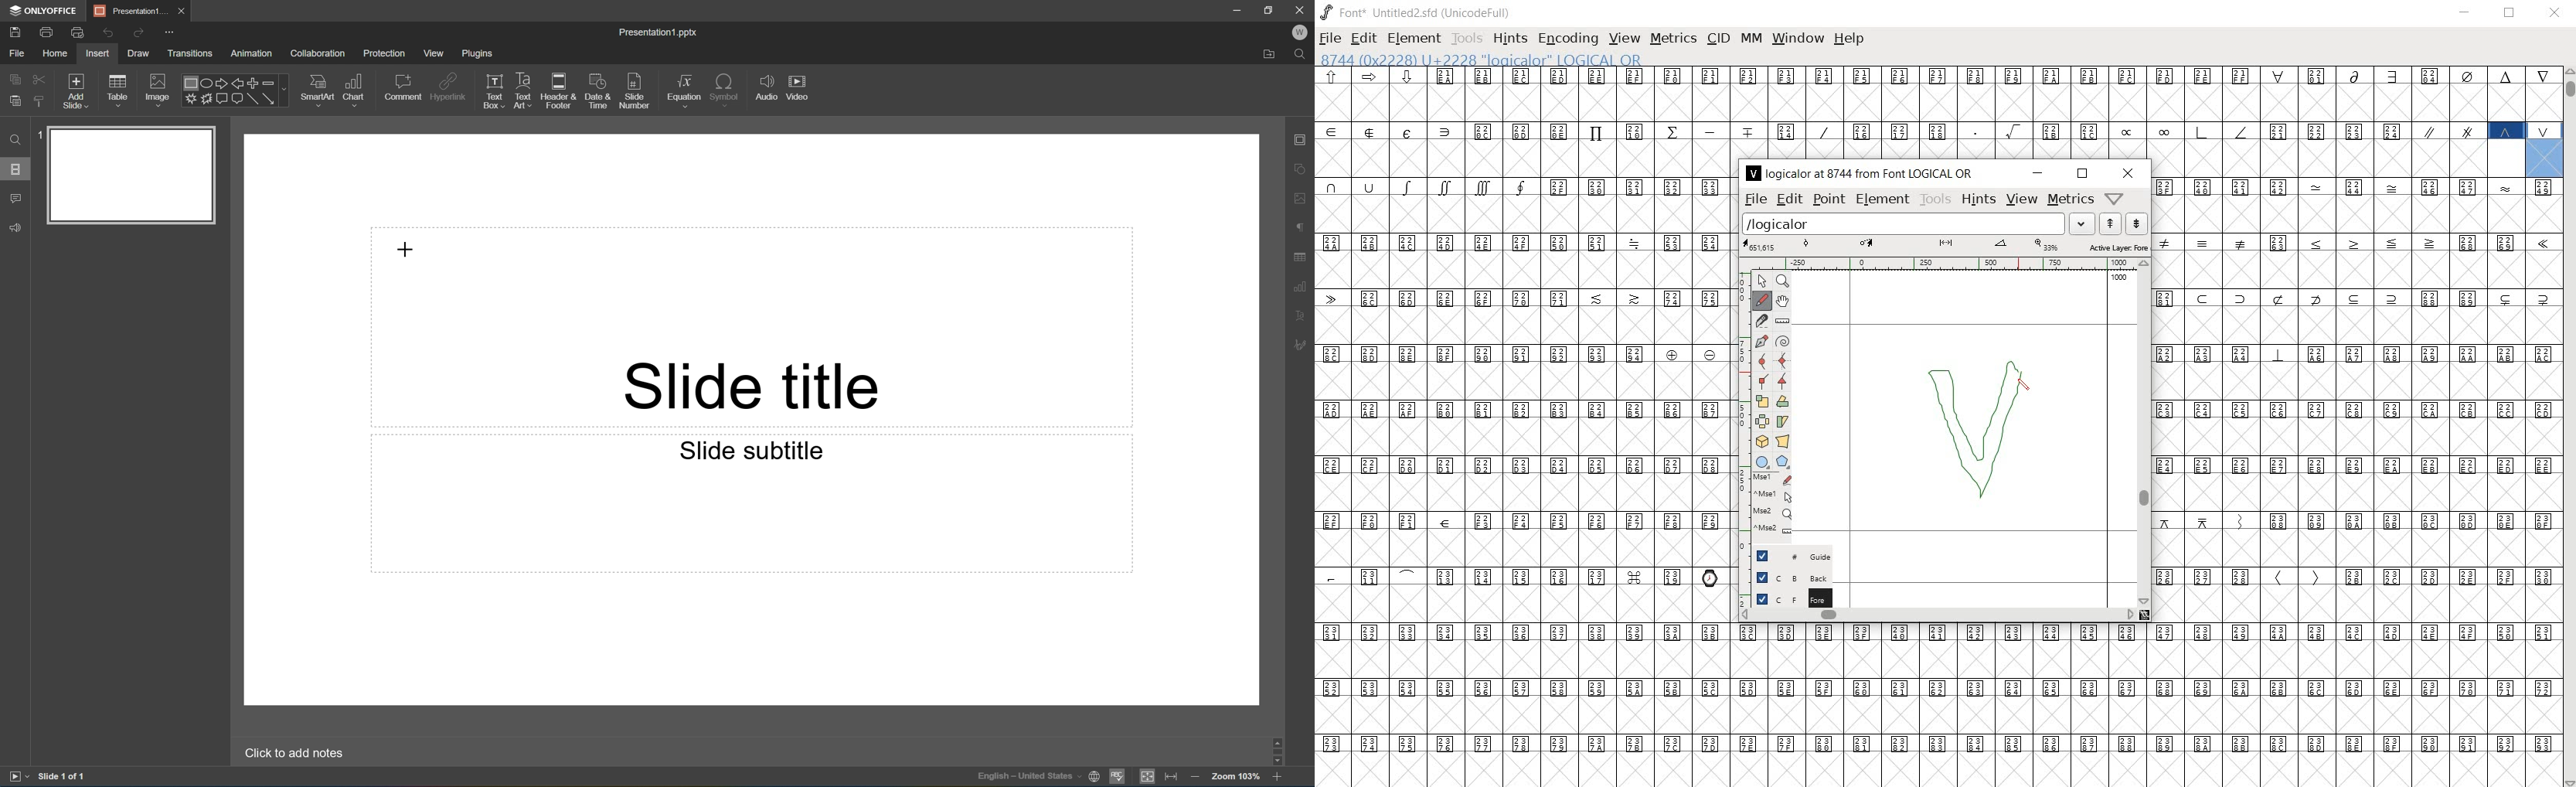  Describe the element at coordinates (1302, 228) in the screenshot. I see `Paragraph settings` at that location.